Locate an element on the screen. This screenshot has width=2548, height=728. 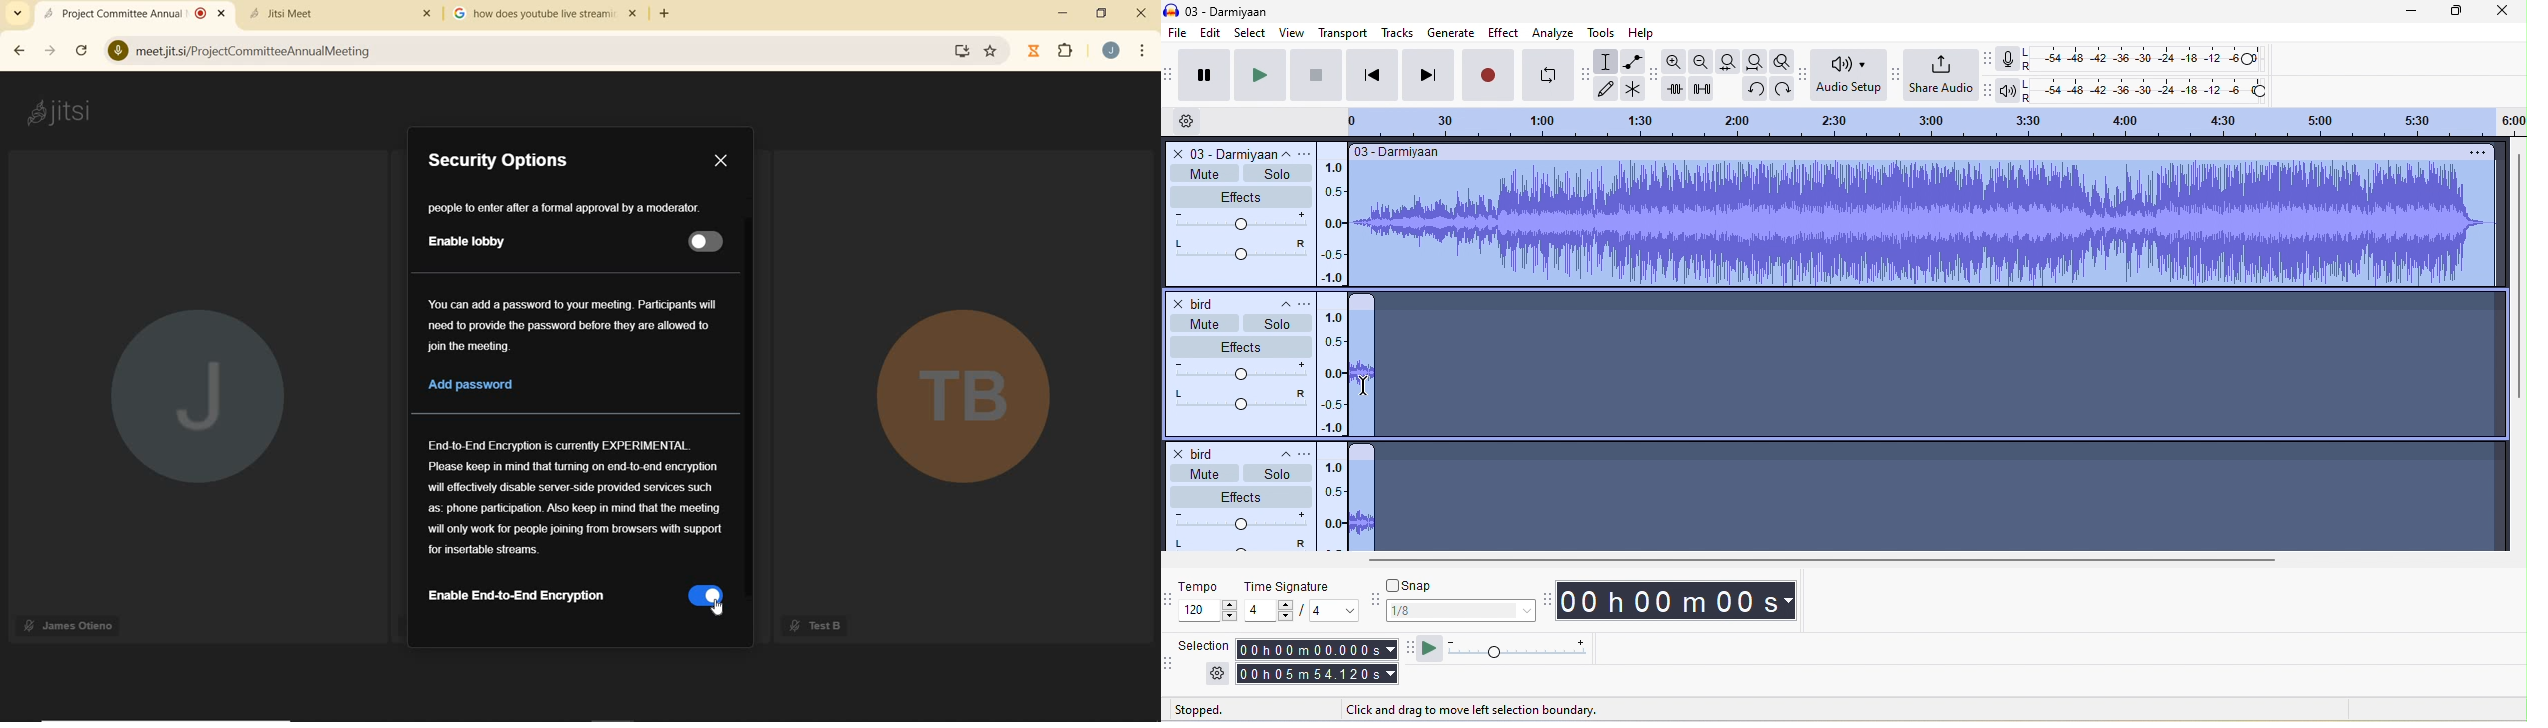
title is located at coordinates (1226, 10).